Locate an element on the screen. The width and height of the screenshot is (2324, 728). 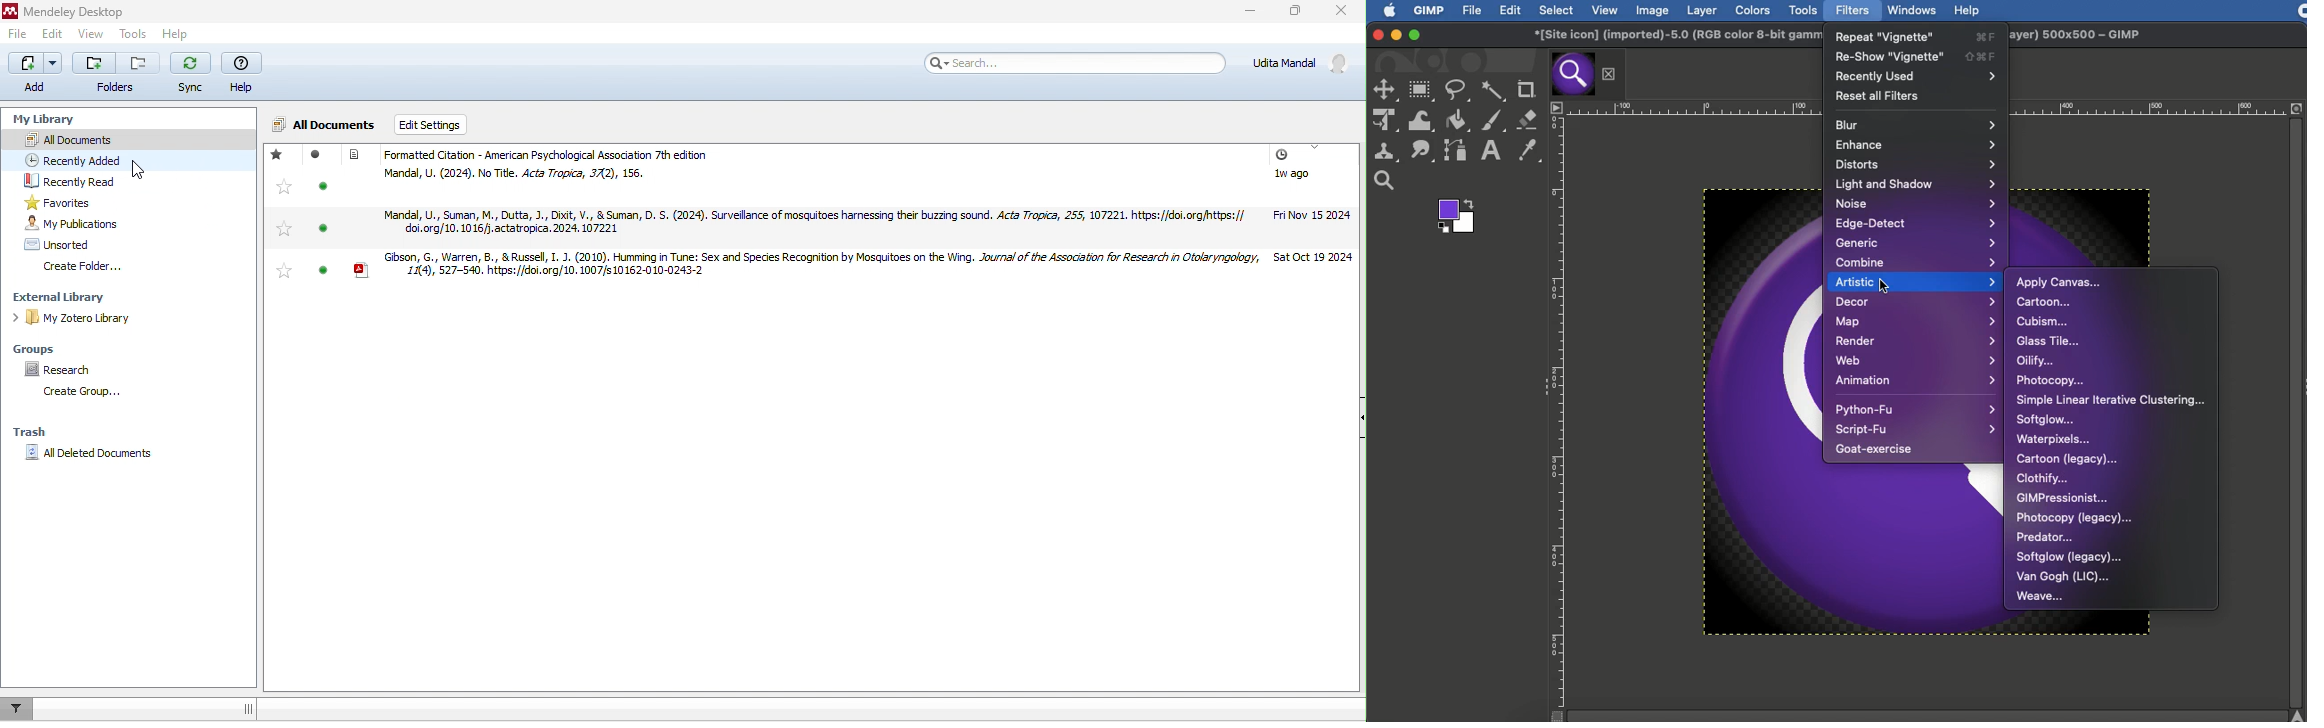
create folder is located at coordinates (98, 268).